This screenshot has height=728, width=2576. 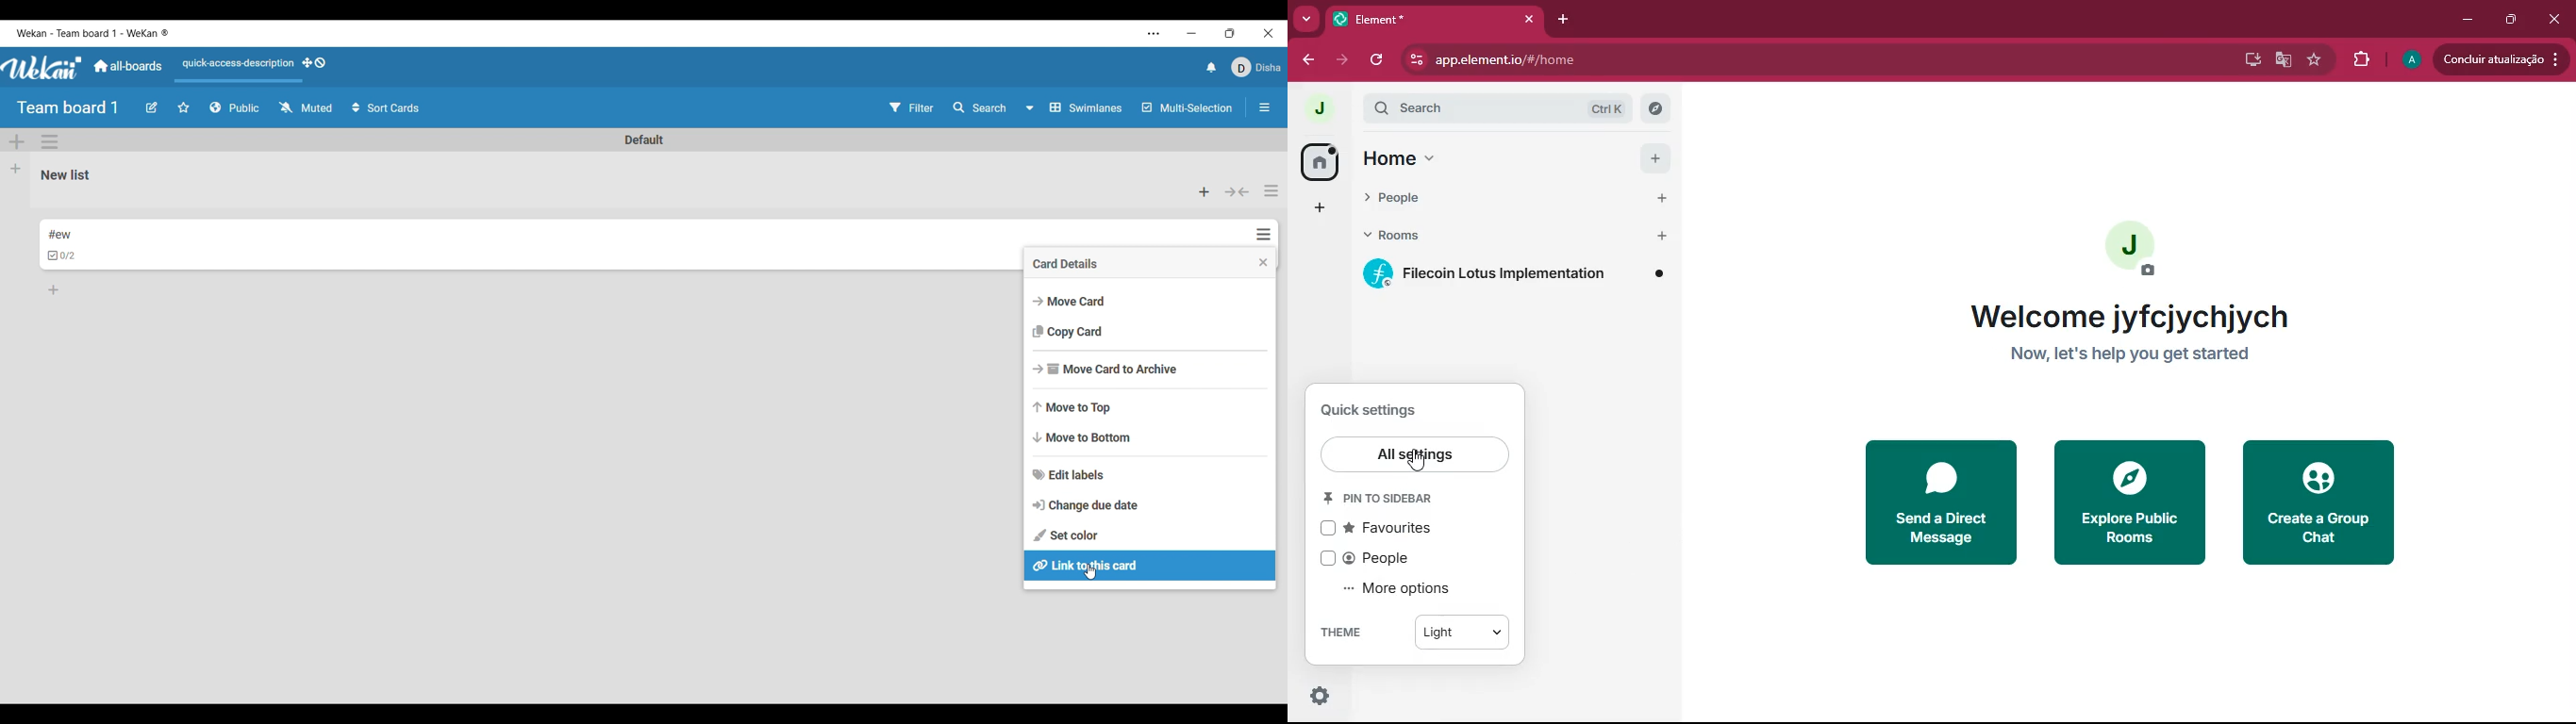 What do you see at coordinates (1230, 34) in the screenshot?
I see `Show interface in a smaller tab` at bounding box center [1230, 34].